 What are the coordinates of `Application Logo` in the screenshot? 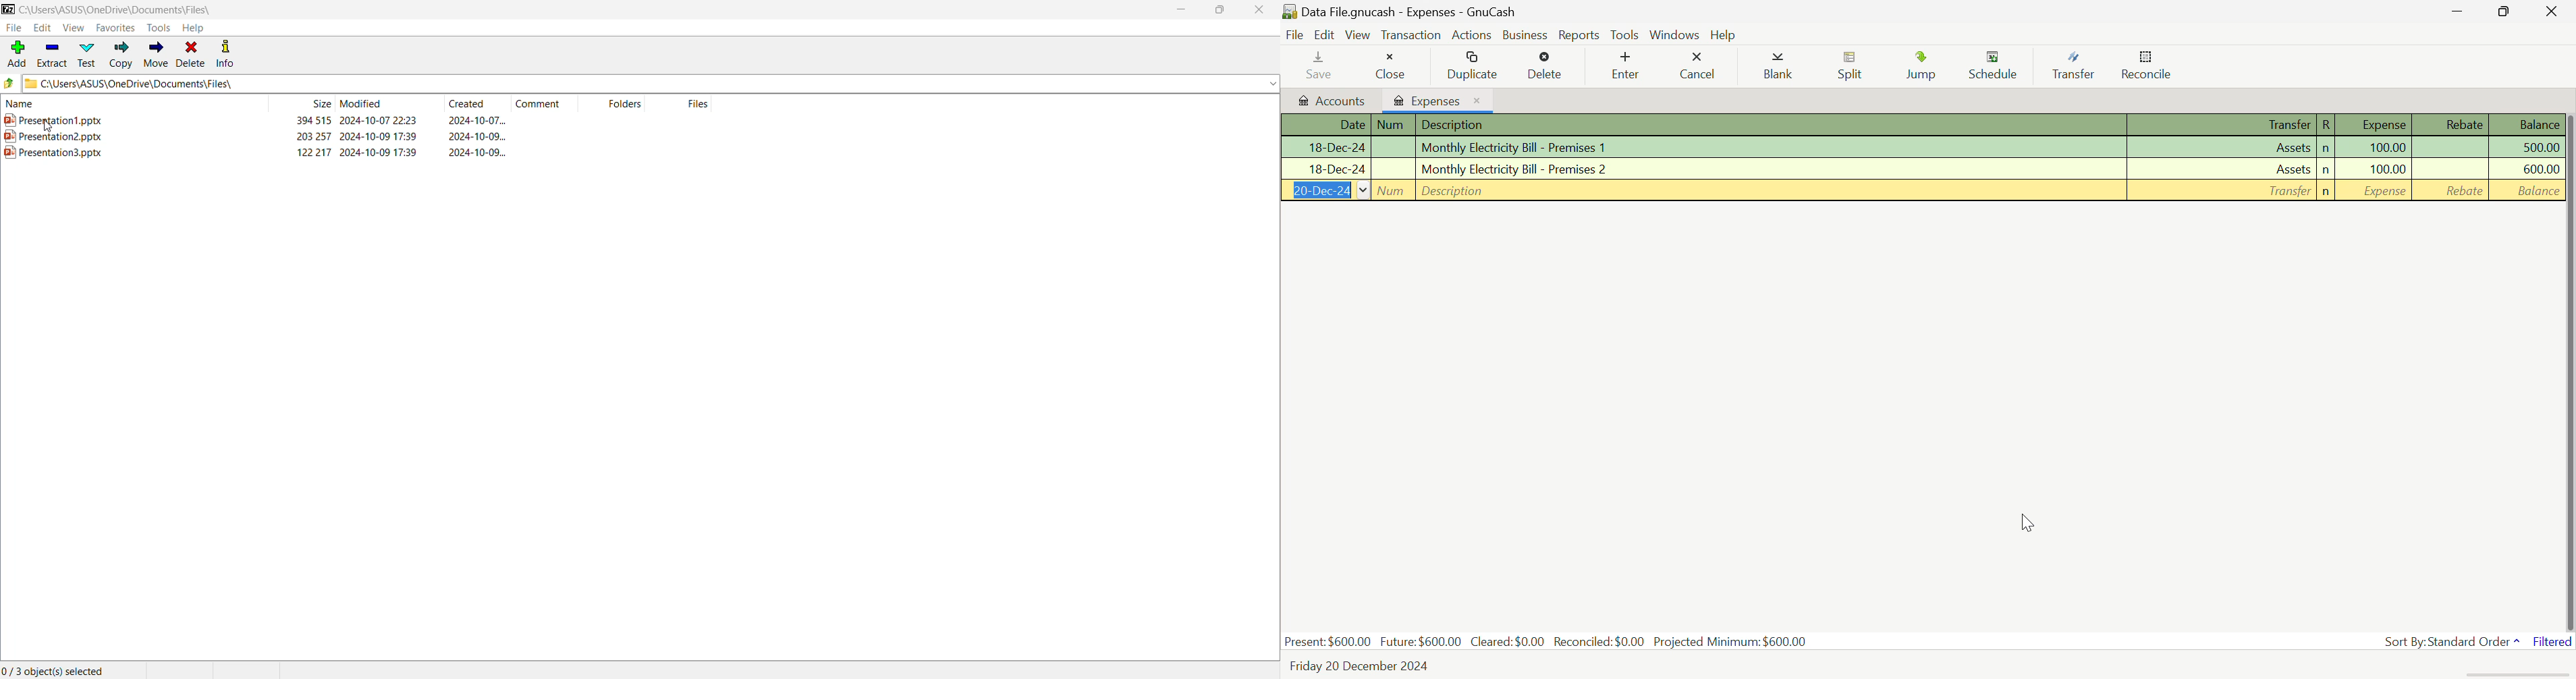 It's located at (8, 9).